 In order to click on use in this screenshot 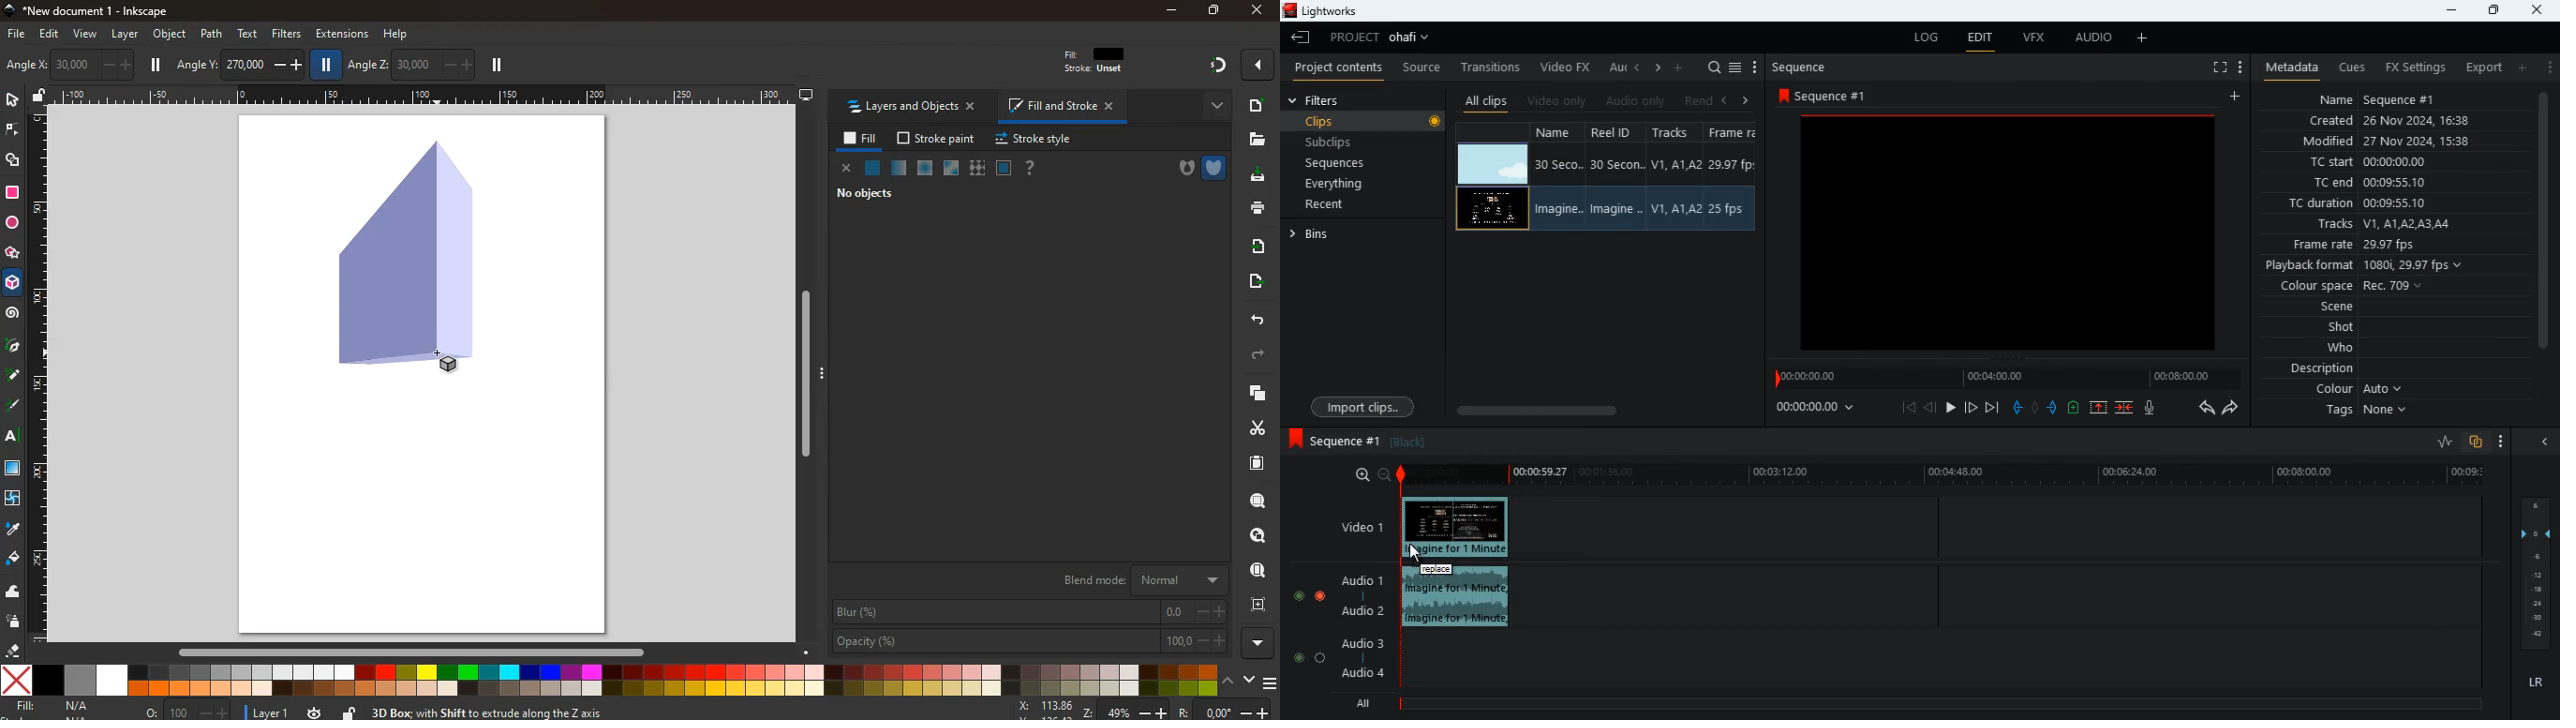, I will do `click(1252, 571)`.